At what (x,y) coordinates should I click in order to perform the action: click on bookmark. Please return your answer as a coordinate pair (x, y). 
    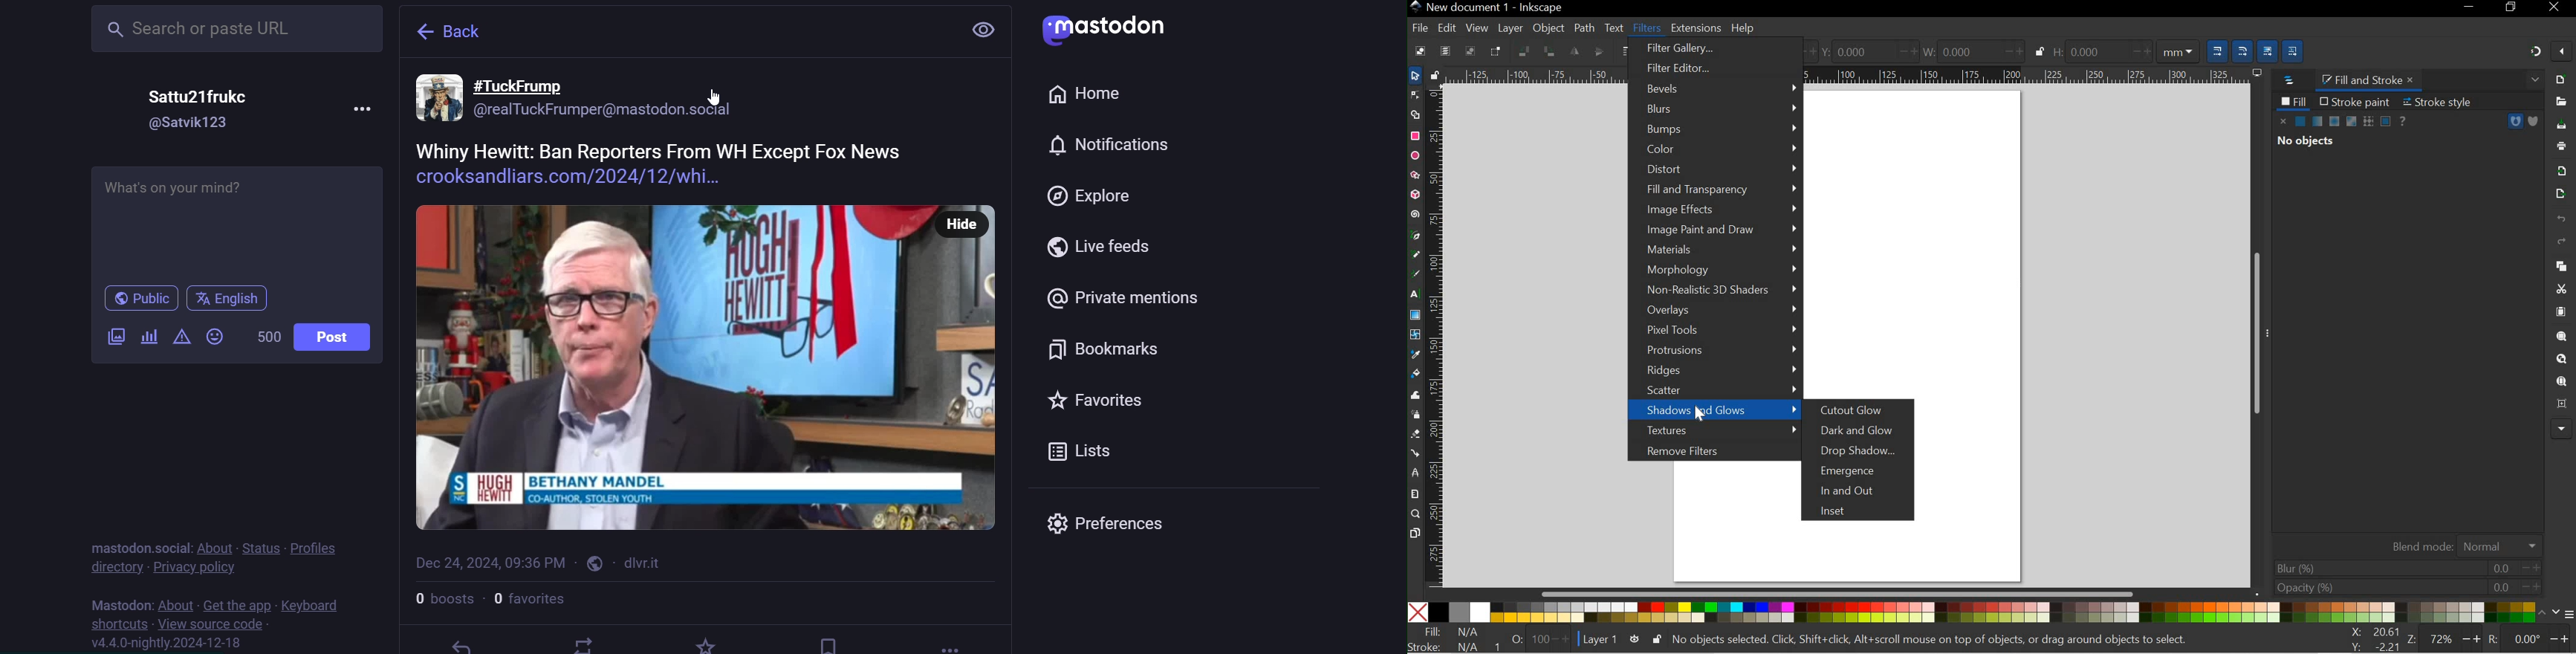
    Looking at the image, I should click on (828, 640).